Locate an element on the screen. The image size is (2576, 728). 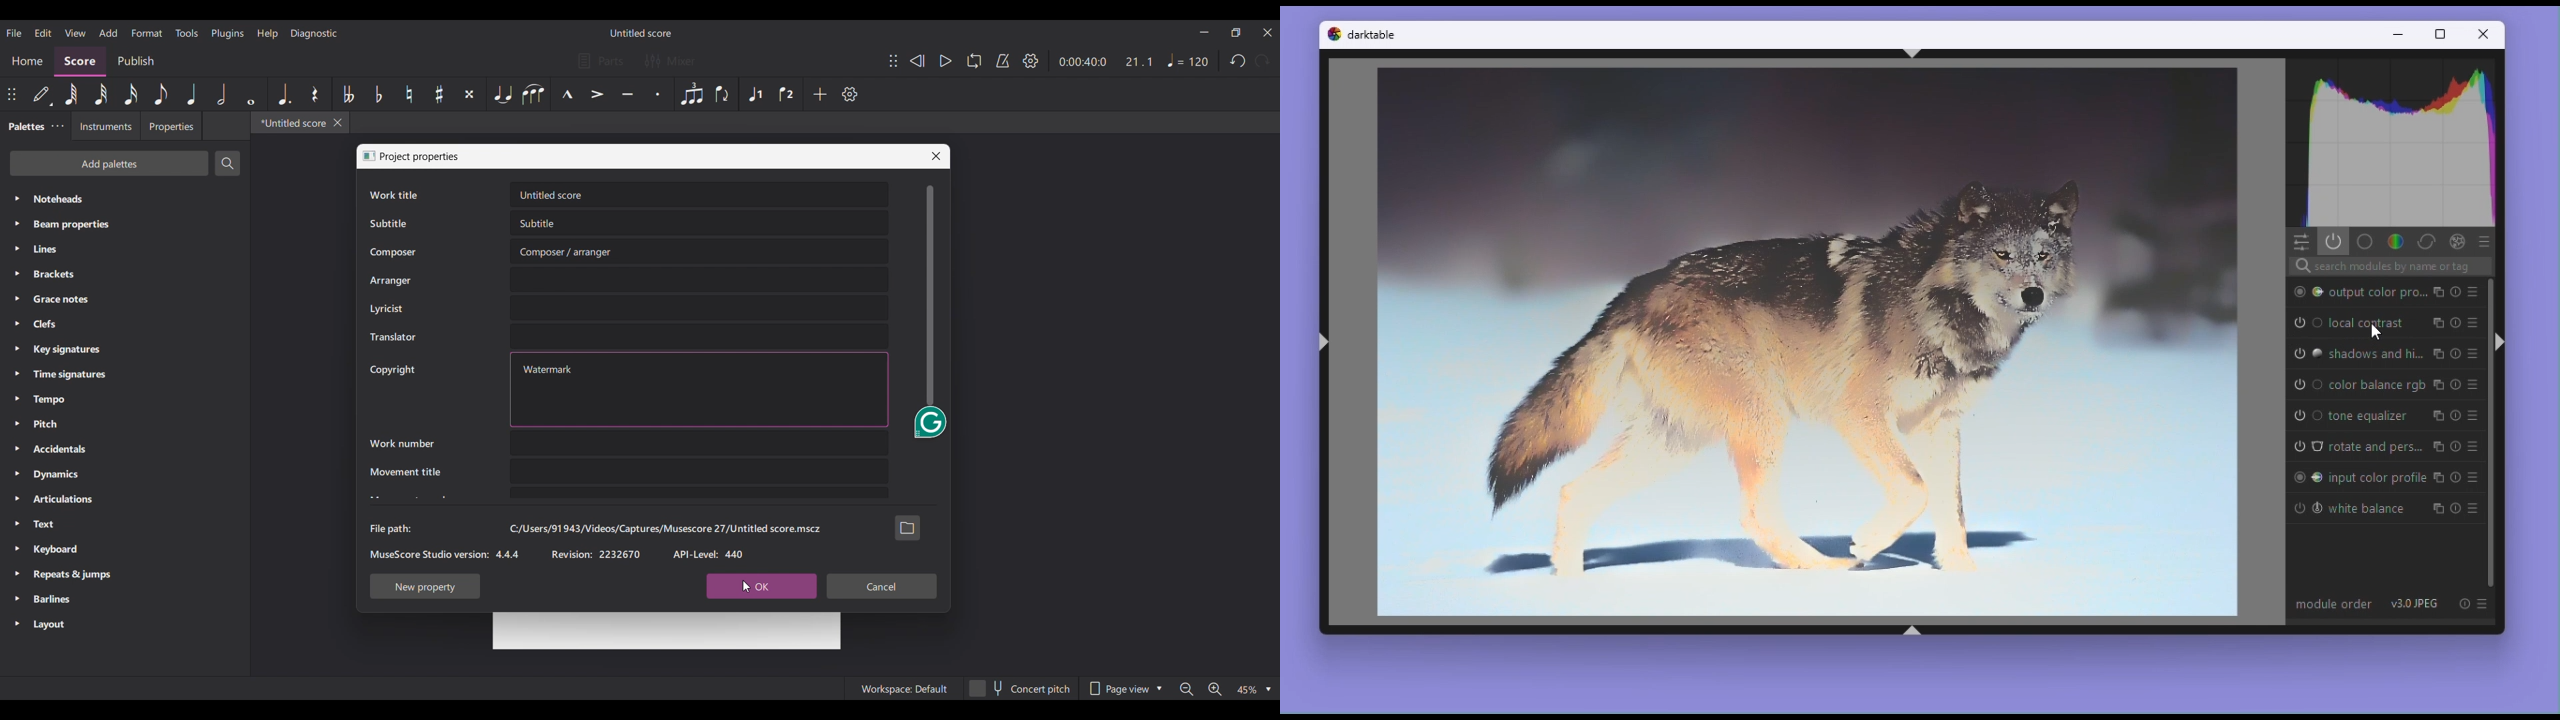
Tone equalizer is located at coordinates (2369, 415).